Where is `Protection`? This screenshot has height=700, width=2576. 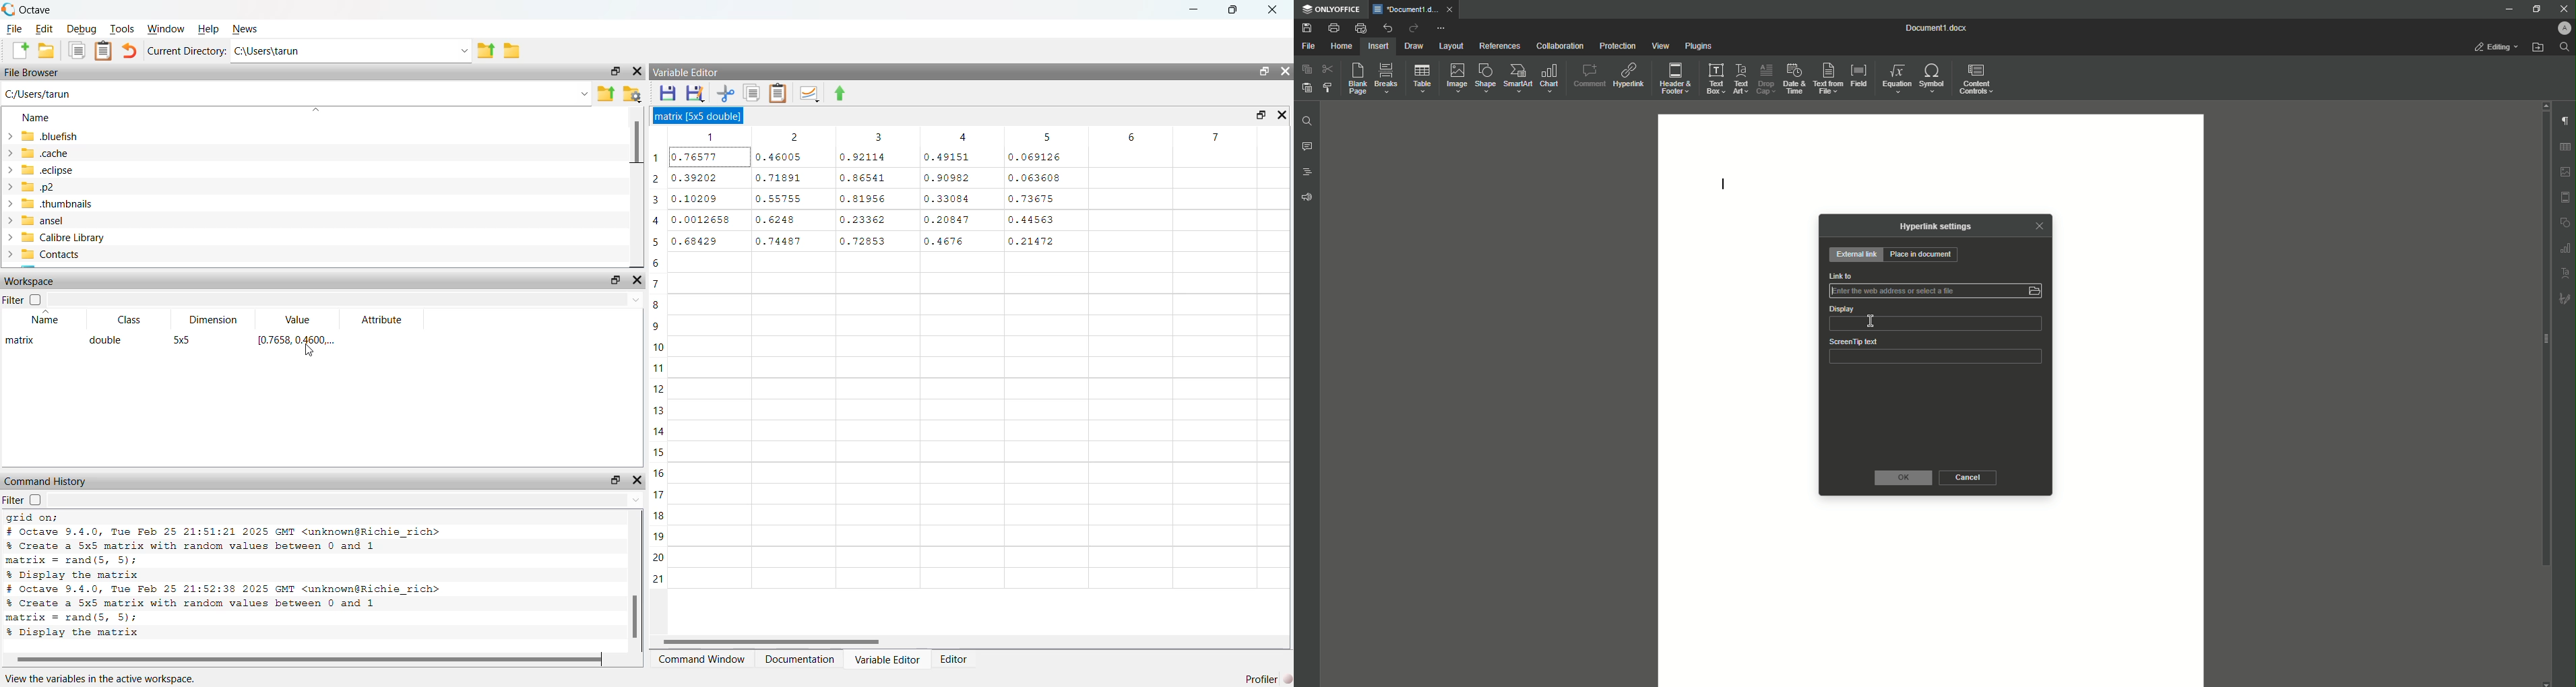 Protection is located at coordinates (1617, 47).